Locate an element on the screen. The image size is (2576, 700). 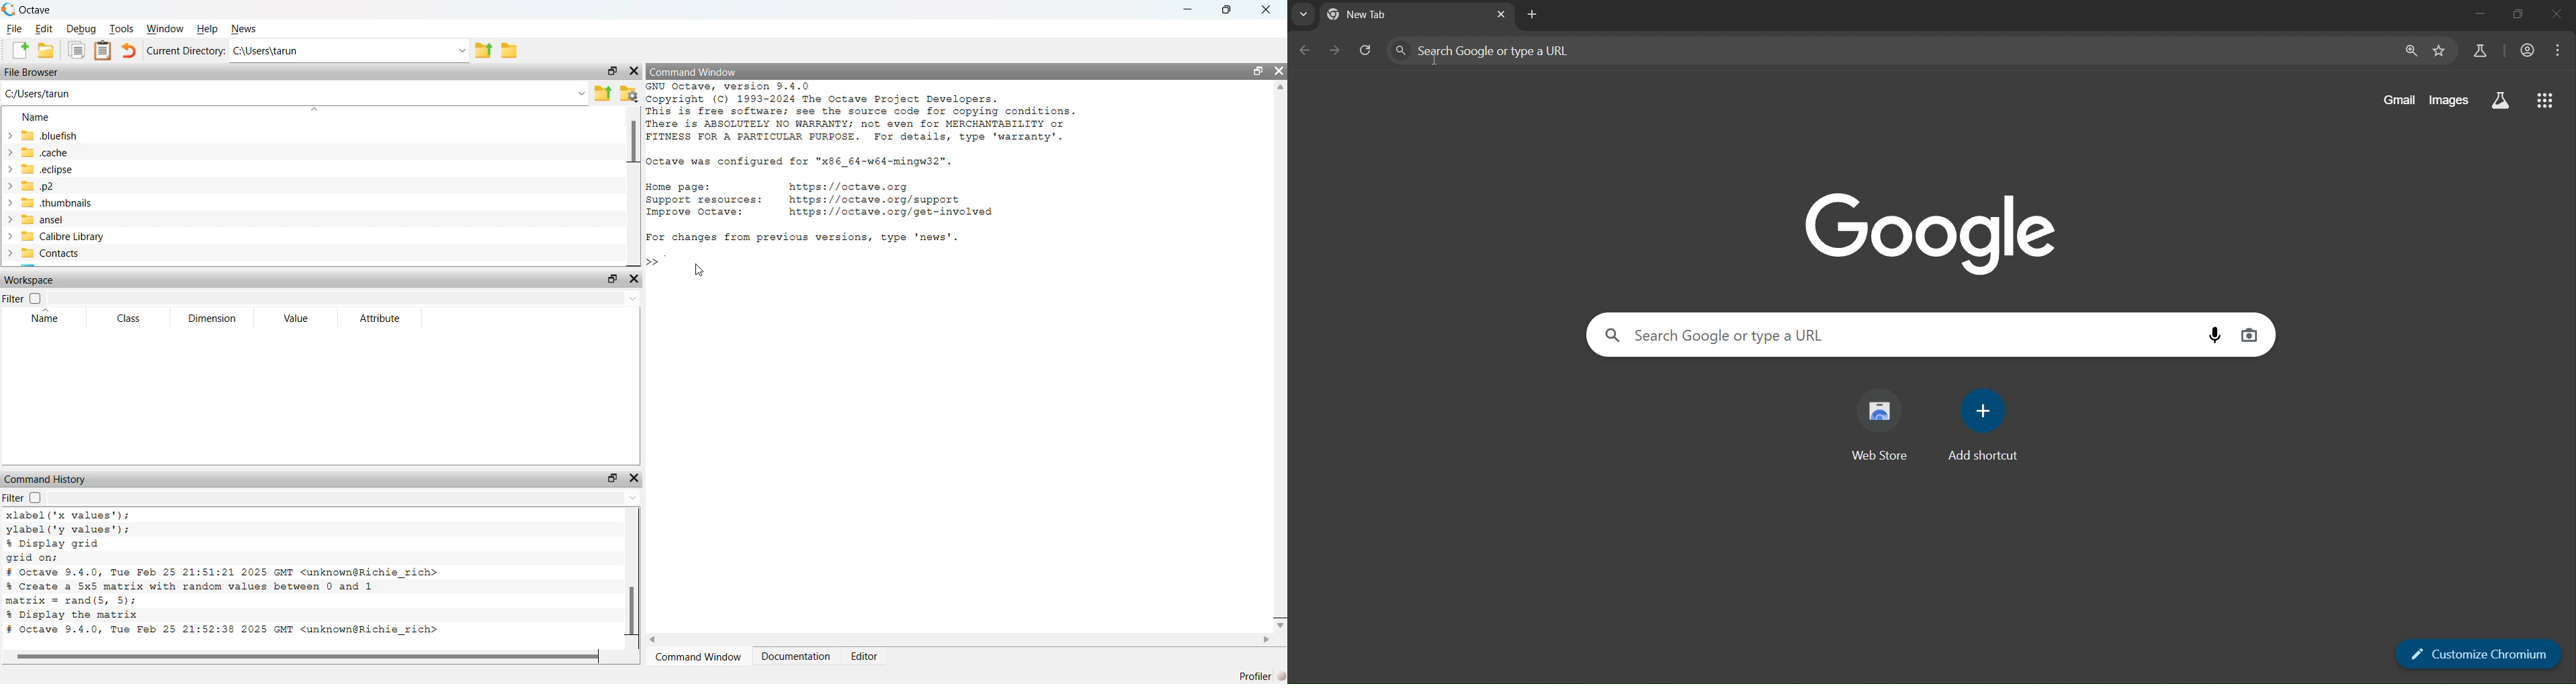
Dimension is located at coordinates (209, 317).